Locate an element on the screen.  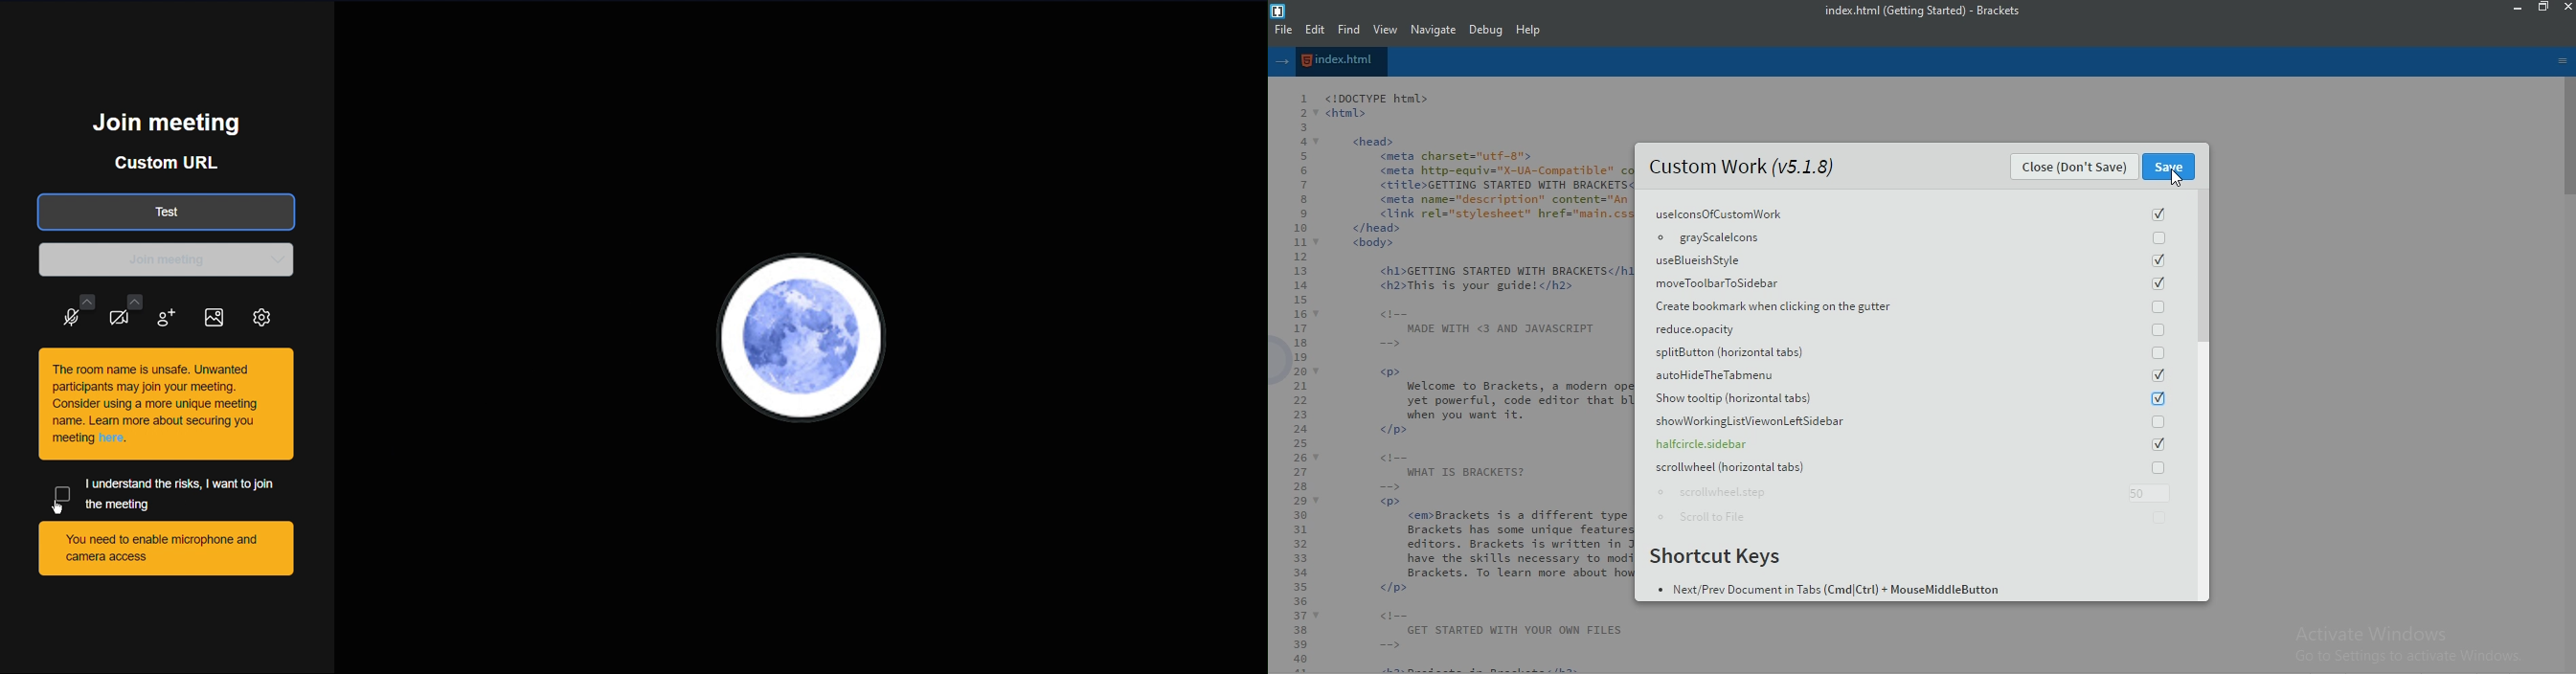
Test is located at coordinates (168, 212).